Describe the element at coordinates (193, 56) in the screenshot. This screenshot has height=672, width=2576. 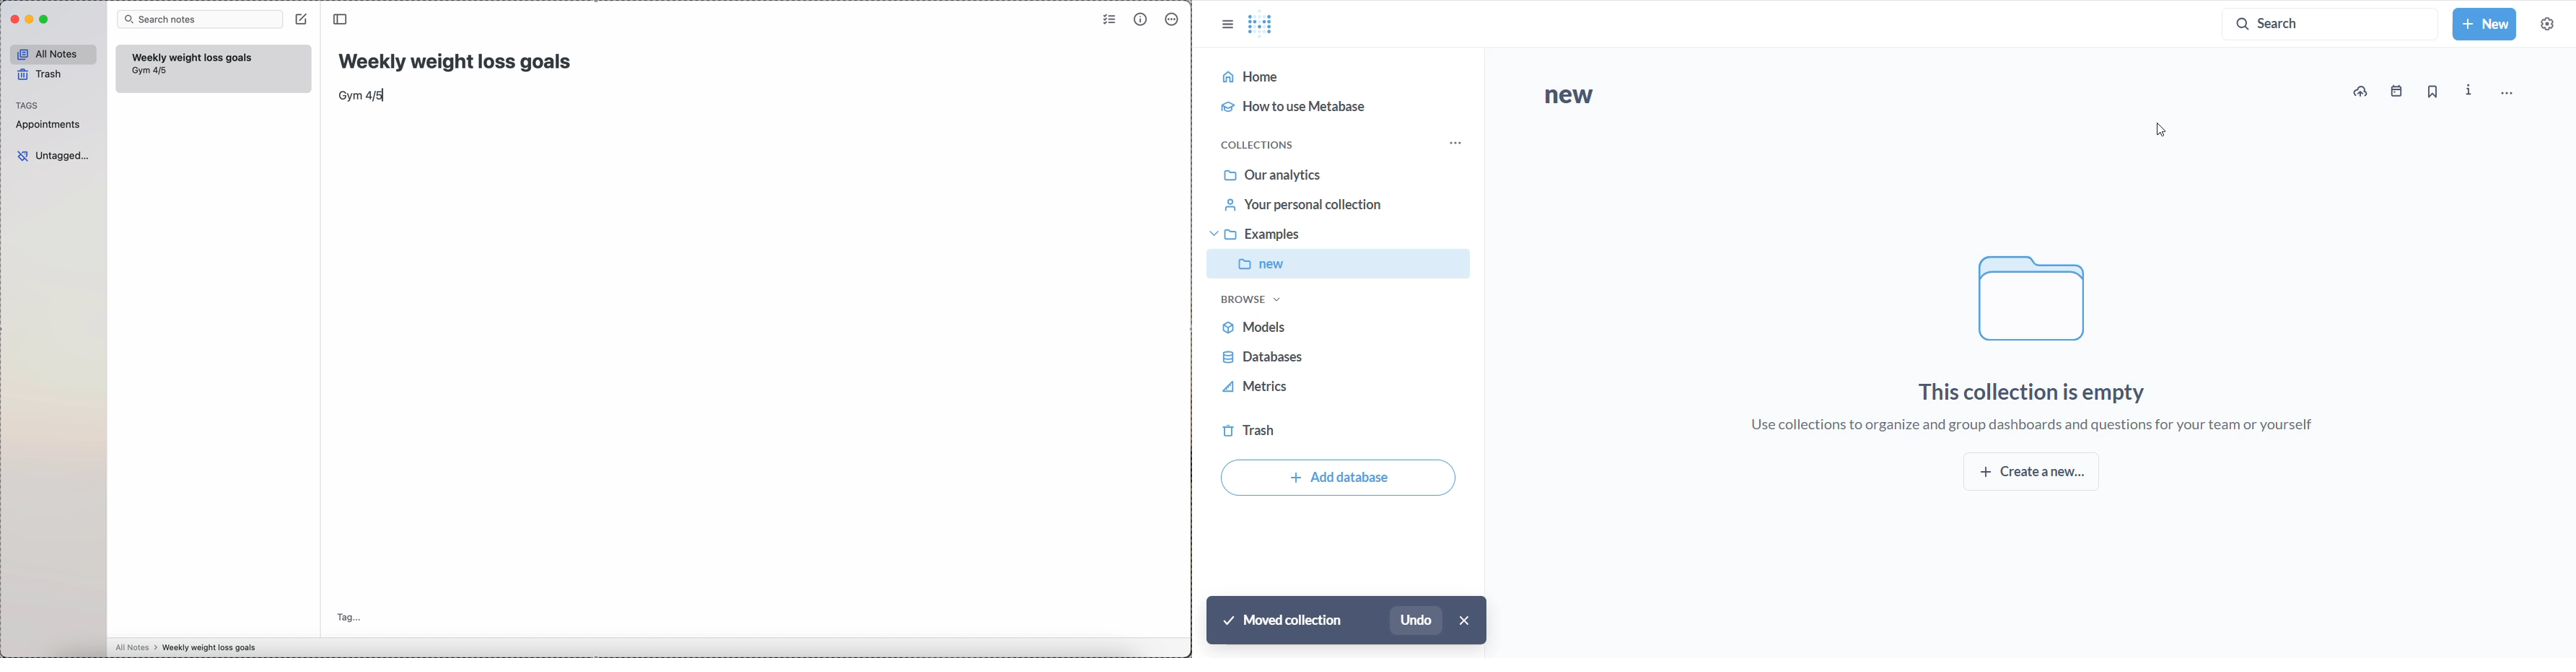
I see `weekly weigth loss goals note` at that location.